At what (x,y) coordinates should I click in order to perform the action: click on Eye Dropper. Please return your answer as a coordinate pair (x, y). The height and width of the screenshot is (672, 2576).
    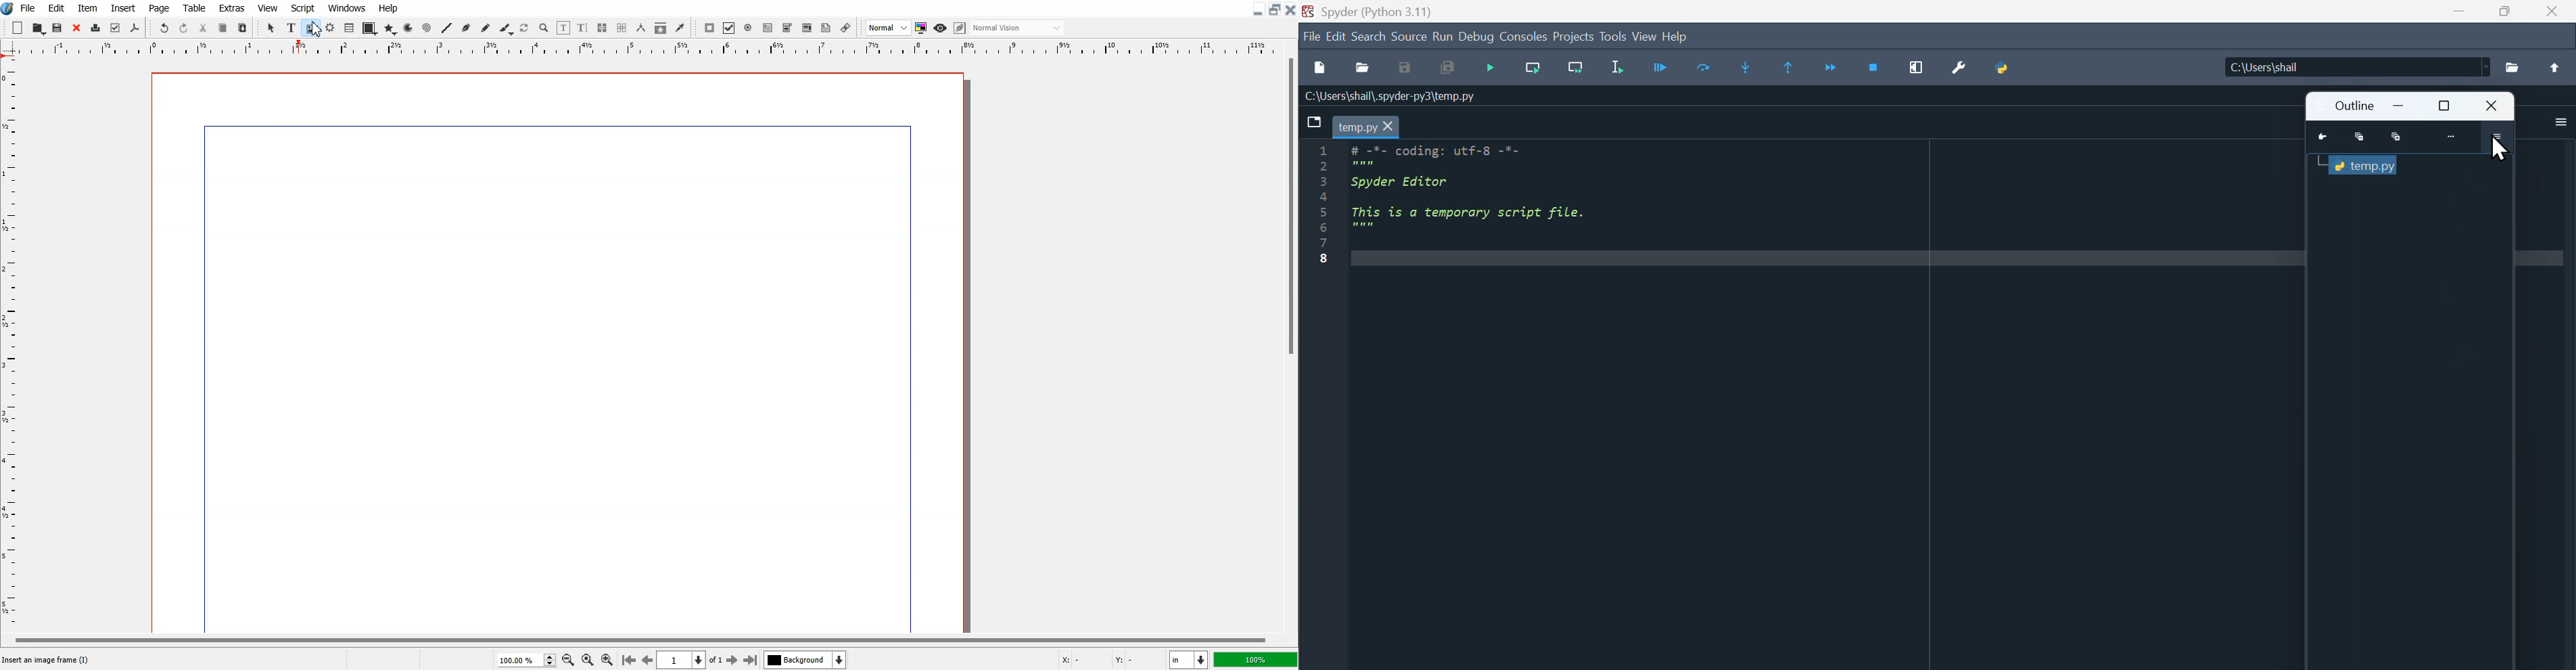
    Looking at the image, I should click on (680, 28).